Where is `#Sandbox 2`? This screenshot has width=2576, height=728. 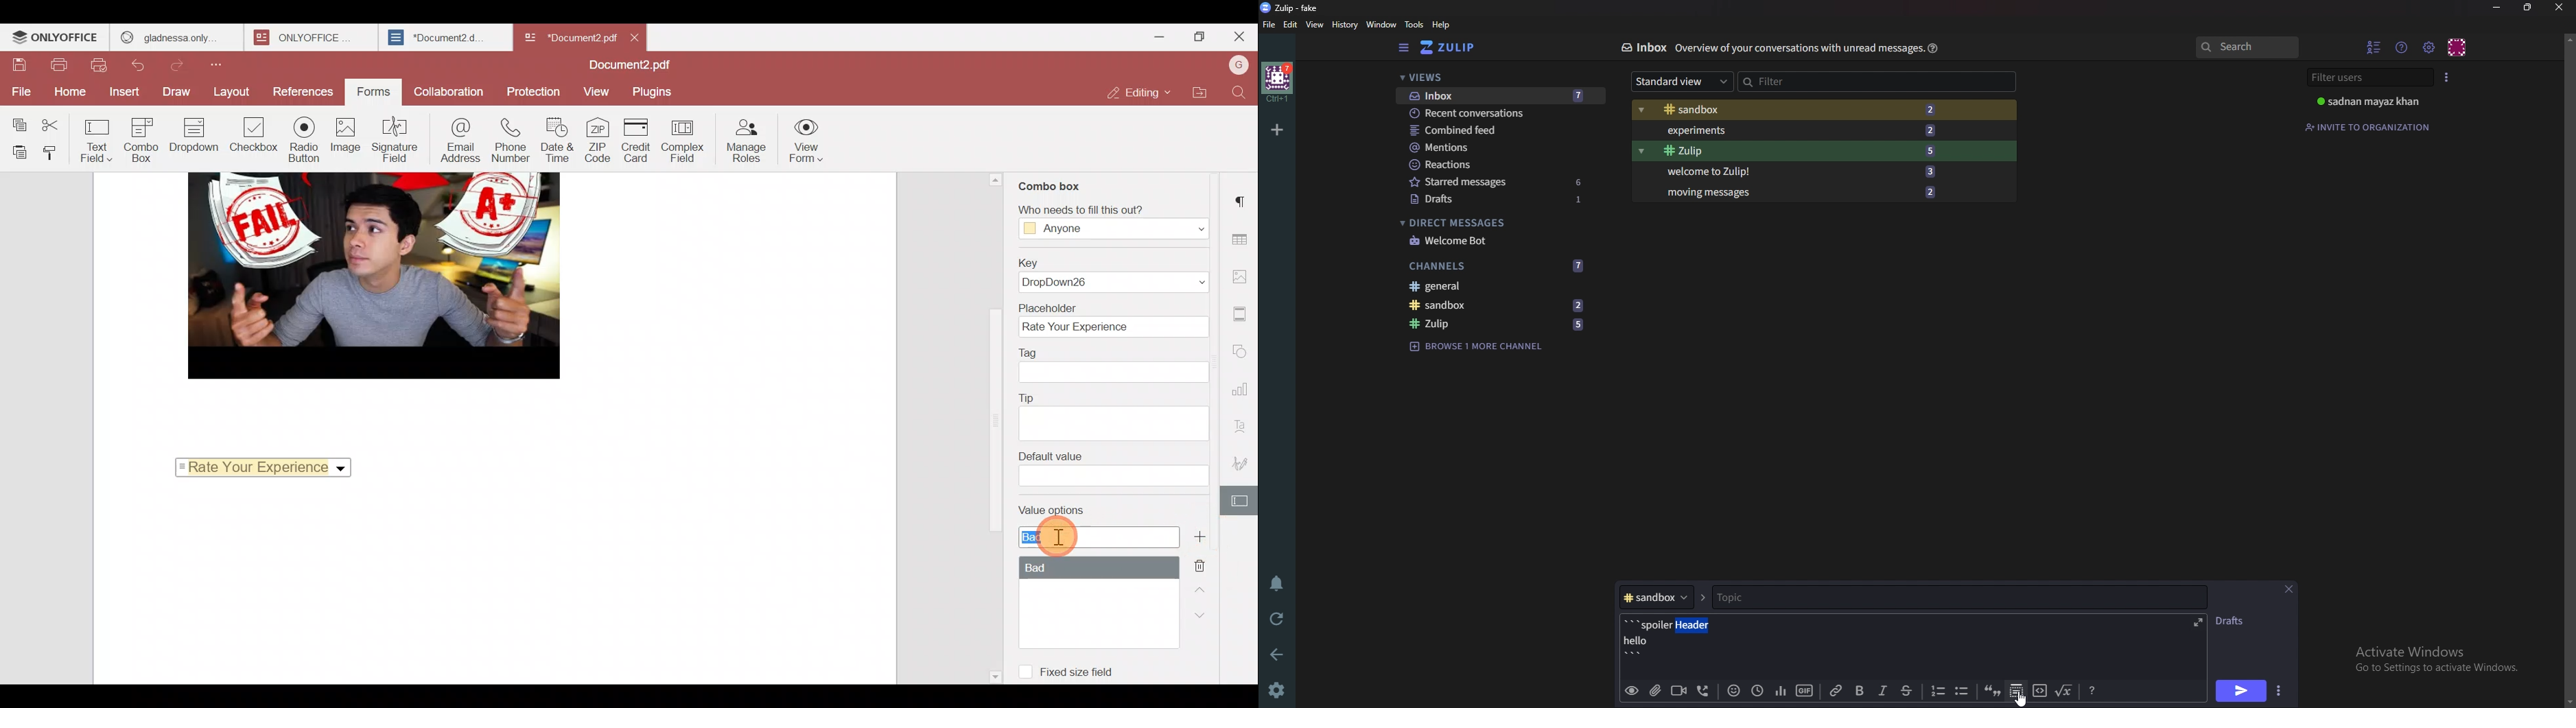
#Sandbox 2 is located at coordinates (1499, 306).